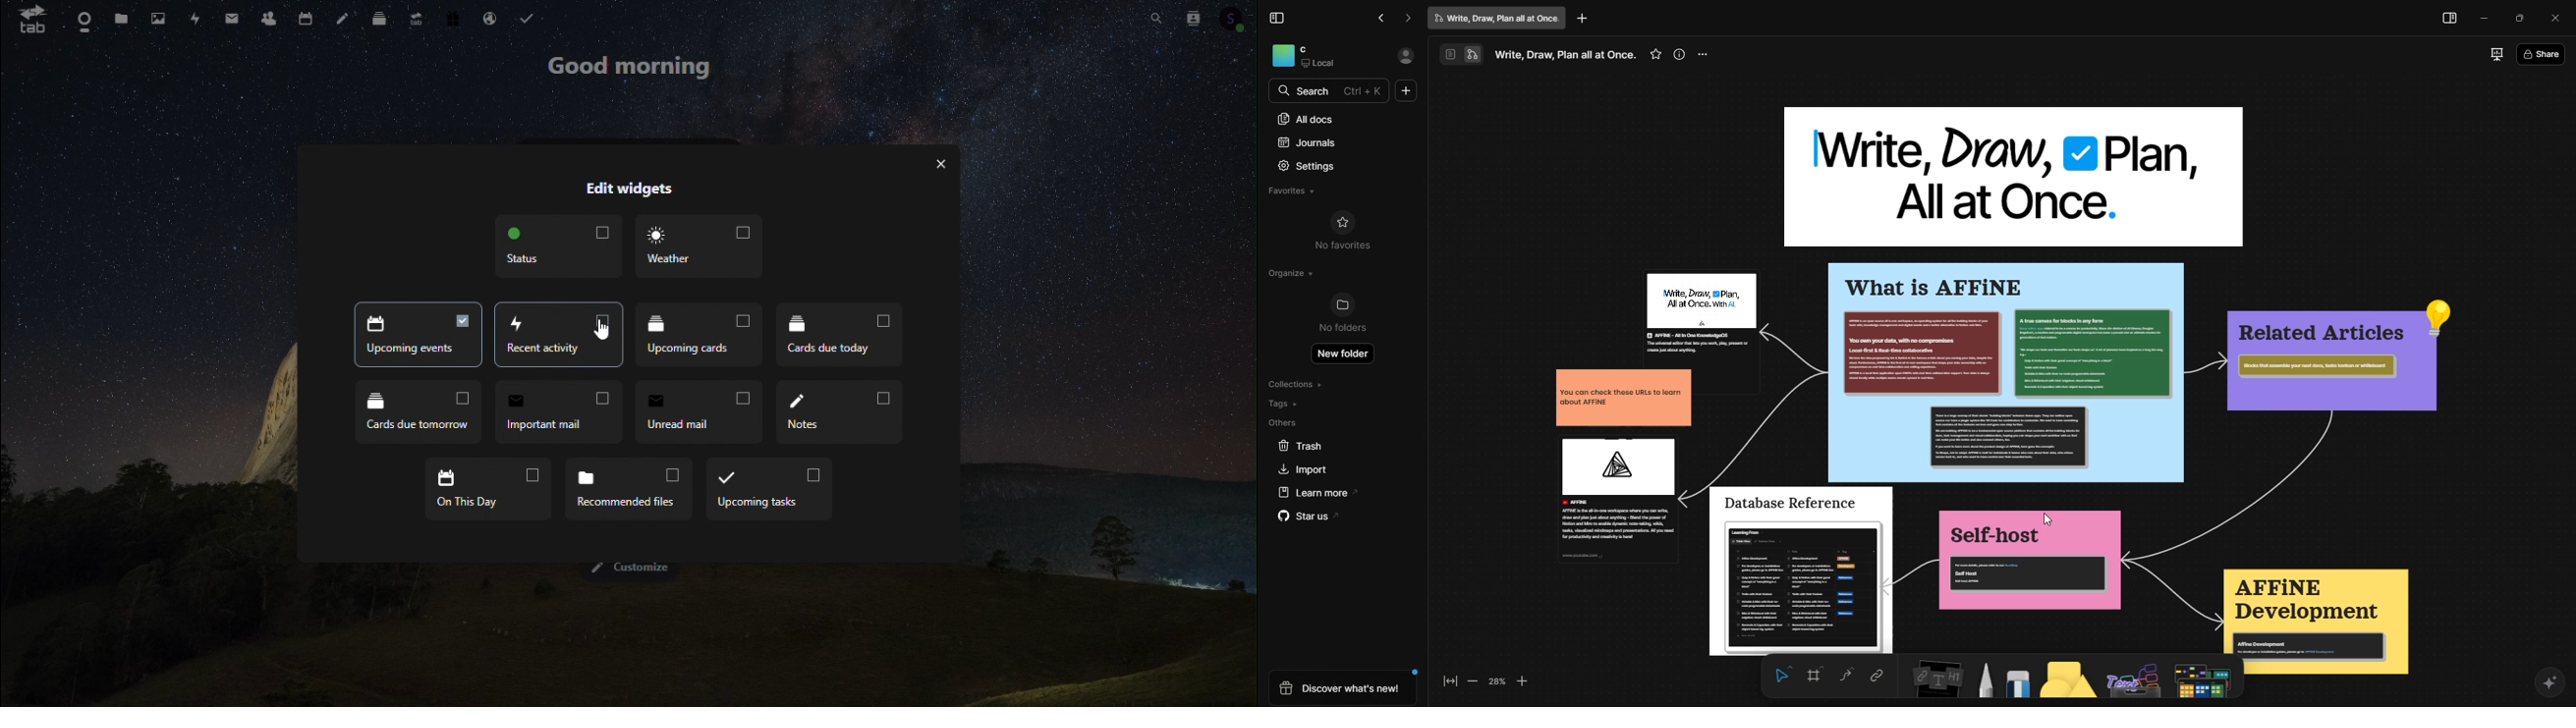 The width and height of the screenshot is (2576, 728). I want to click on Good morning, so click(634, 70).